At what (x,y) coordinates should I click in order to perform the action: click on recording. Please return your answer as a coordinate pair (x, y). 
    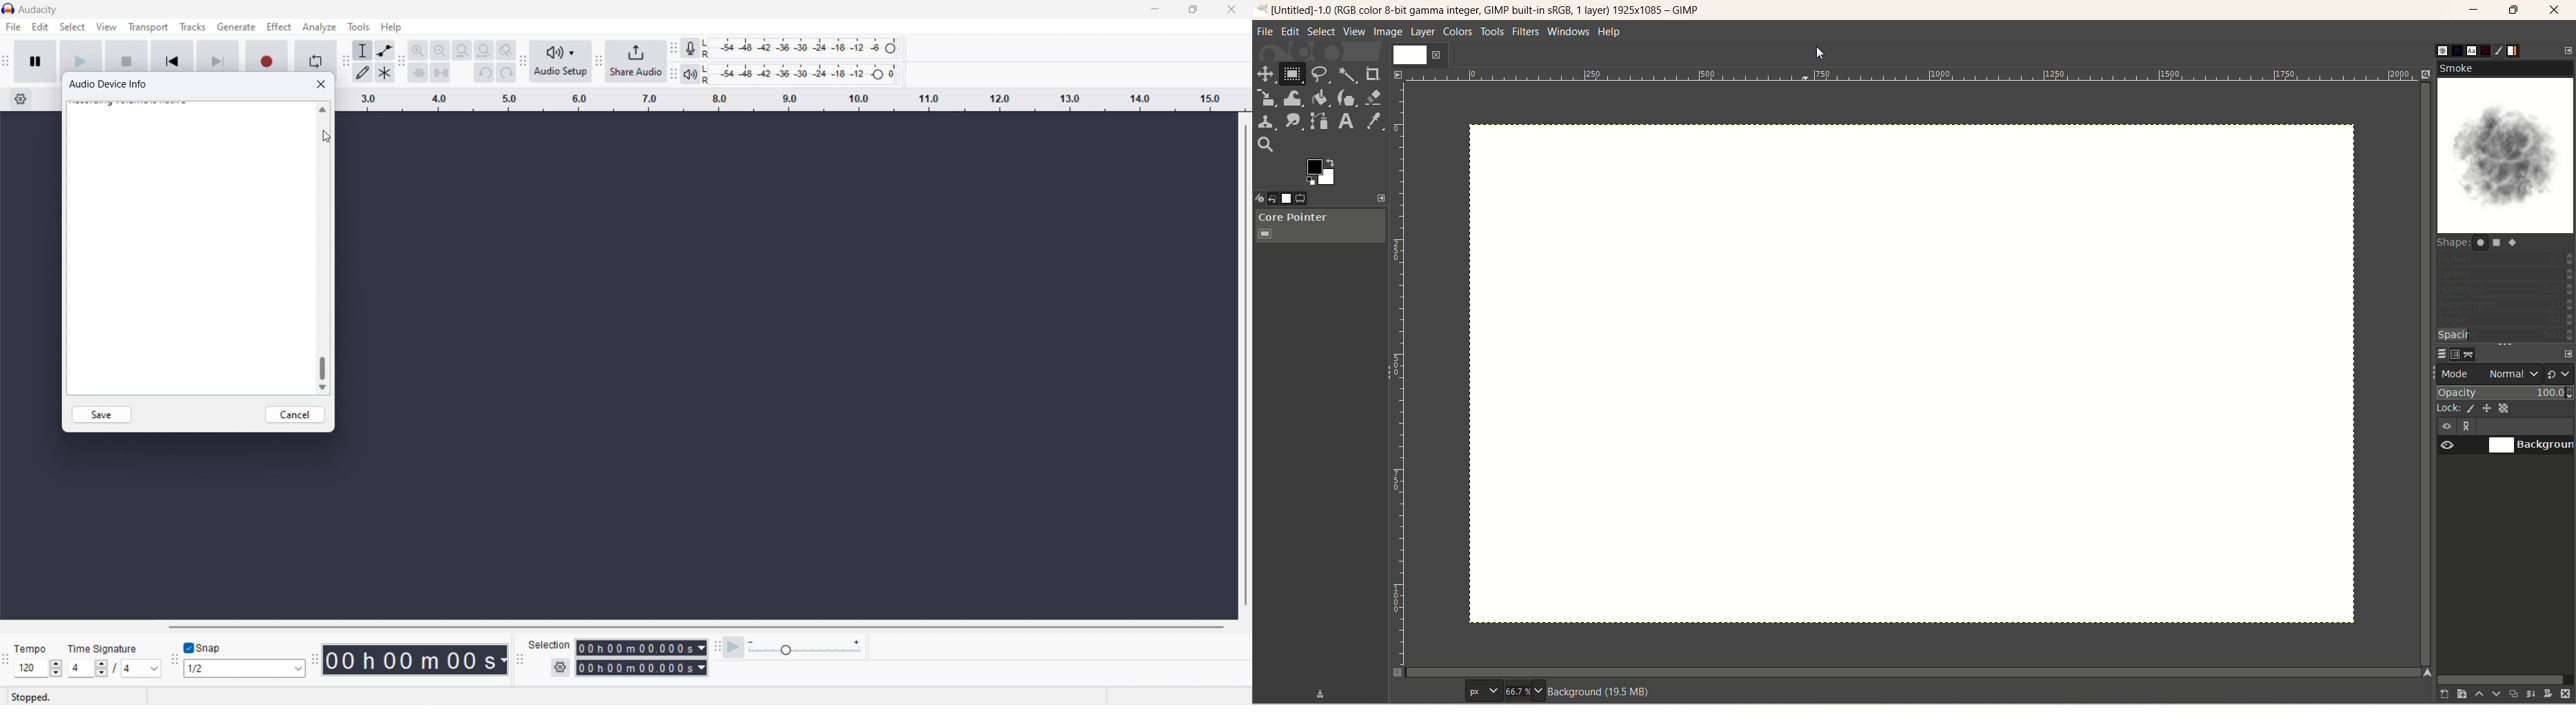
    Looking at the image, I should click on (267, 55).